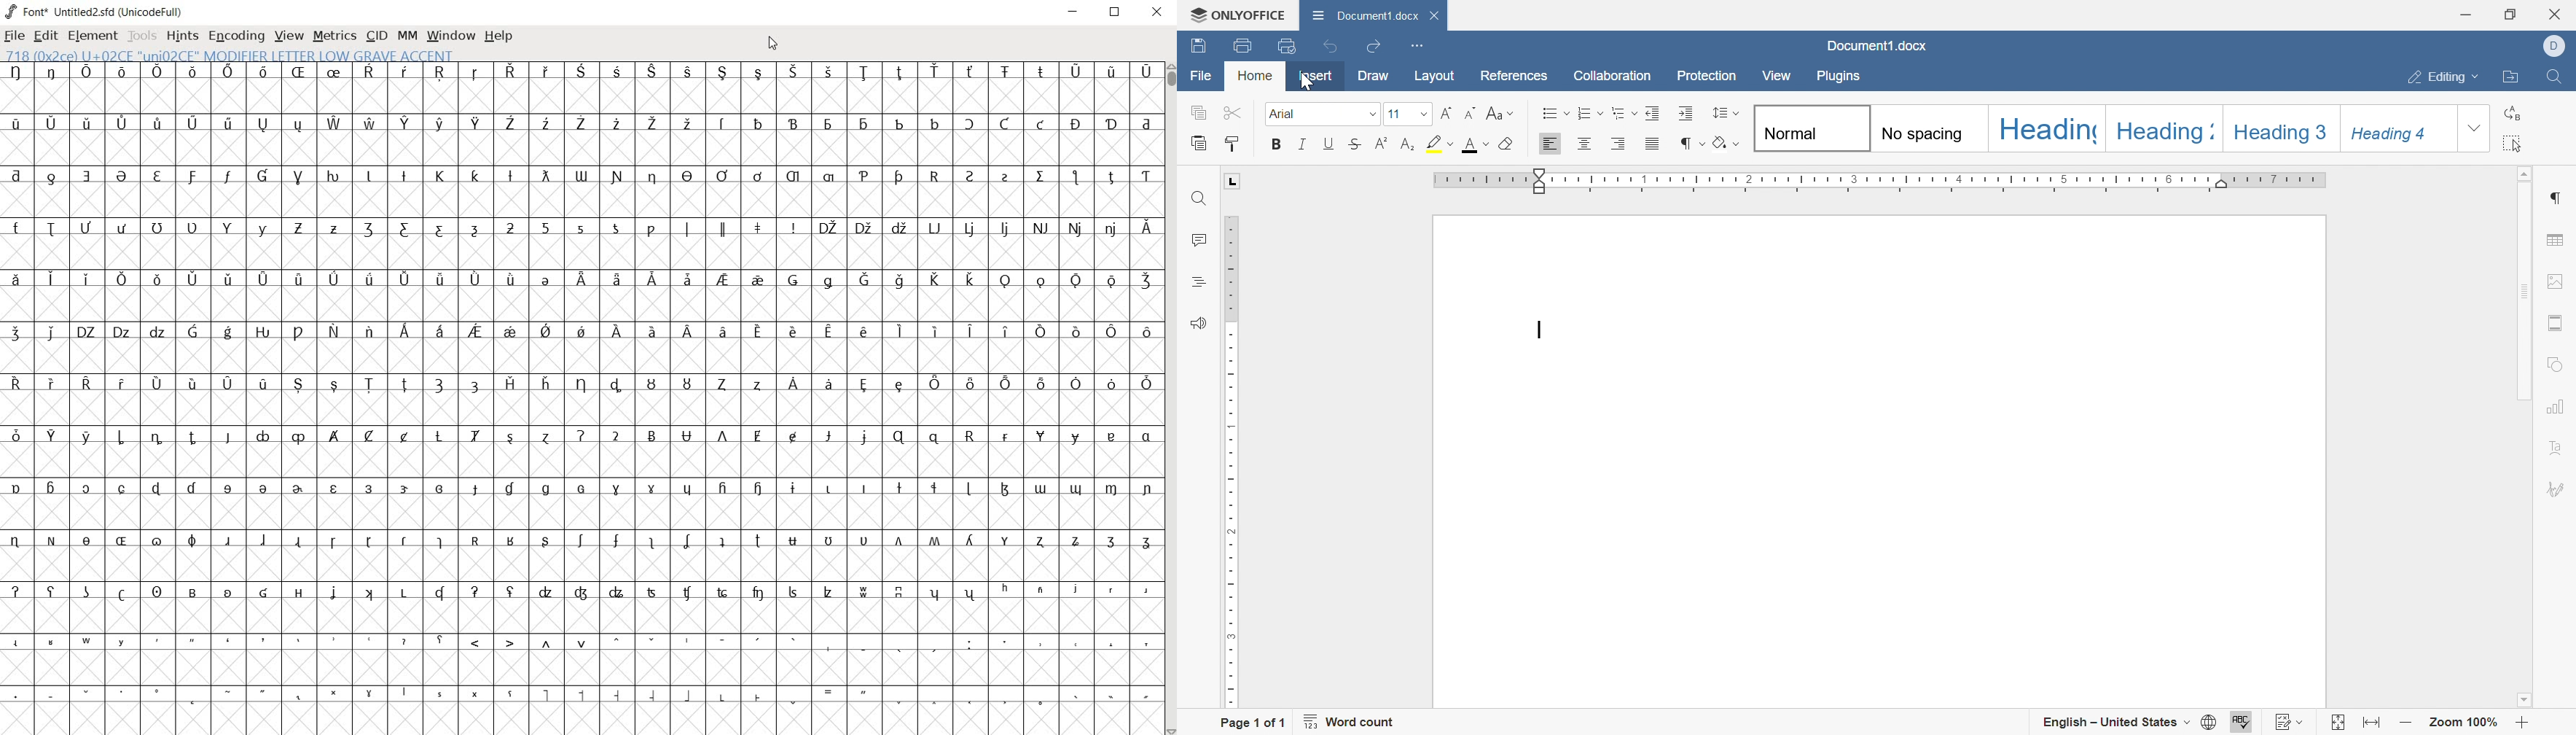 The height and width of the screenshot is (756, 2576). What do you see at coordinates (1685, 113) in the screenshot?
I see `Increase indect` at bounding box center [1685, 113].